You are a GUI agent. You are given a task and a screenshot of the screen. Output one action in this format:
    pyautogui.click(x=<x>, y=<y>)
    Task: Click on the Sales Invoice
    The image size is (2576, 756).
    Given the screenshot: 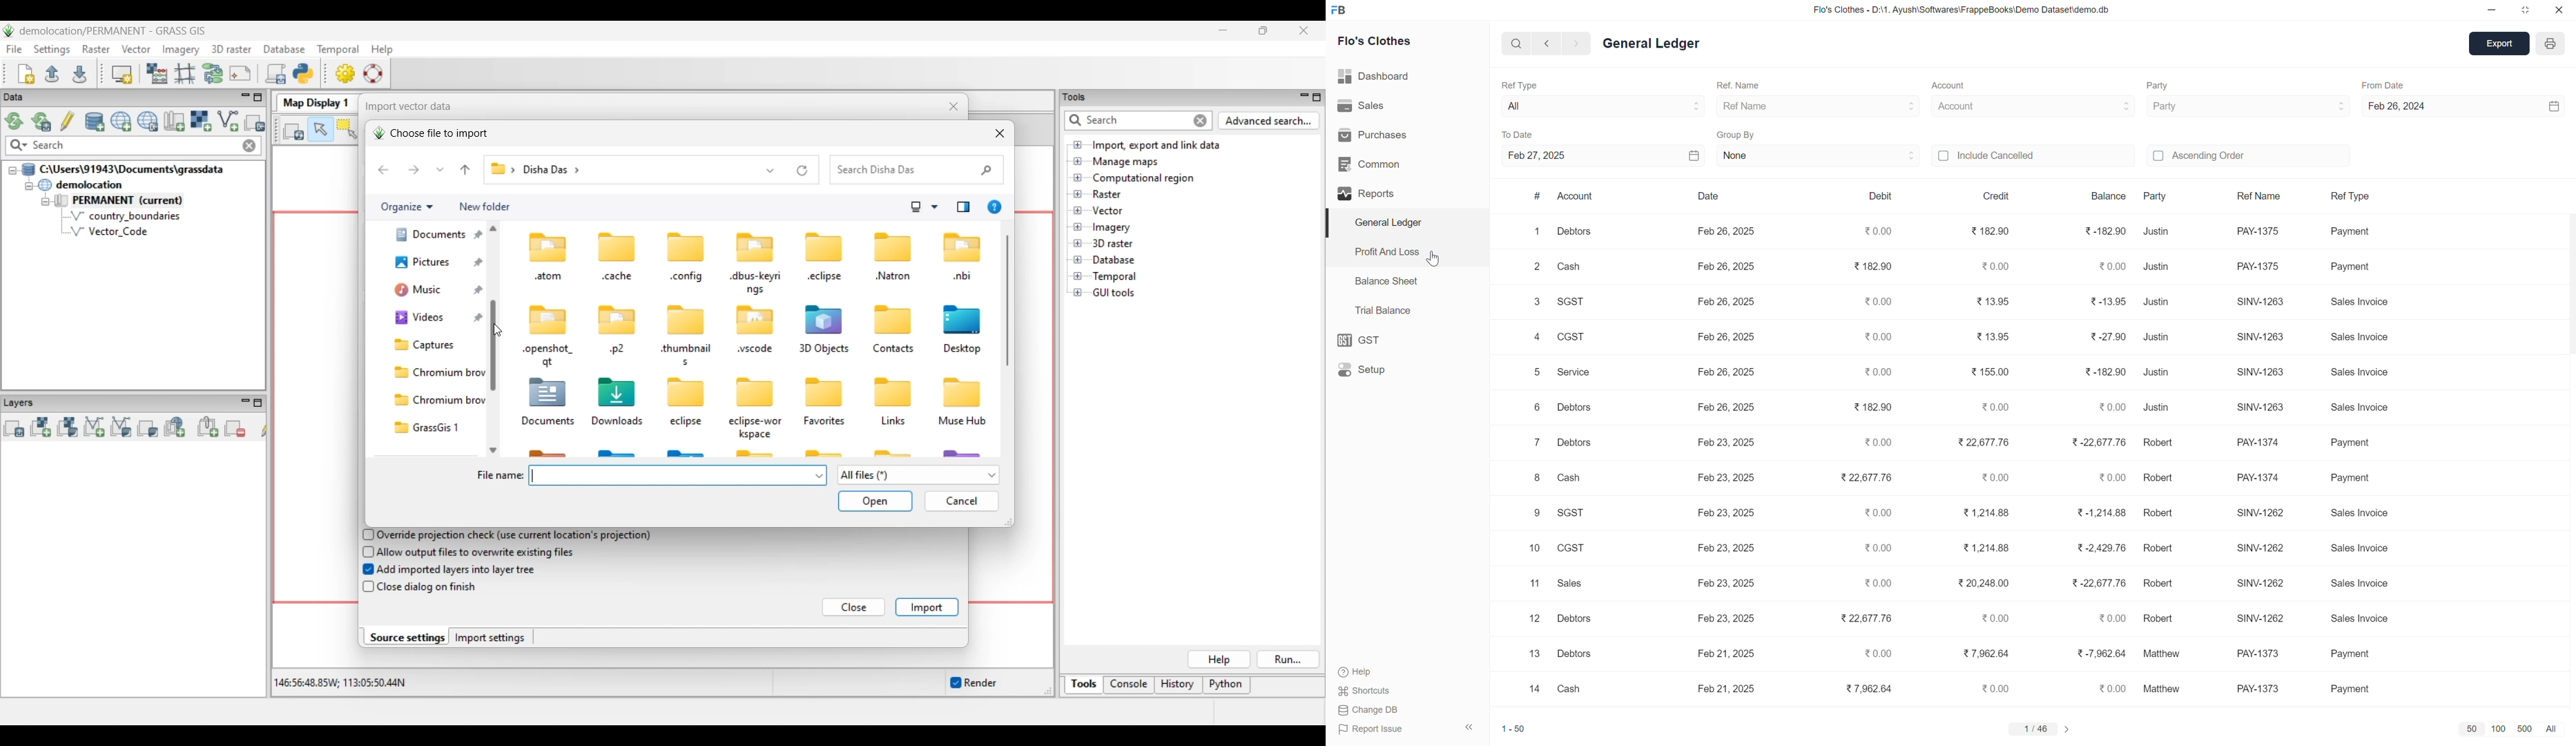 What is the action you would take?
    pyautogui.click(x=2365, y=306)
    